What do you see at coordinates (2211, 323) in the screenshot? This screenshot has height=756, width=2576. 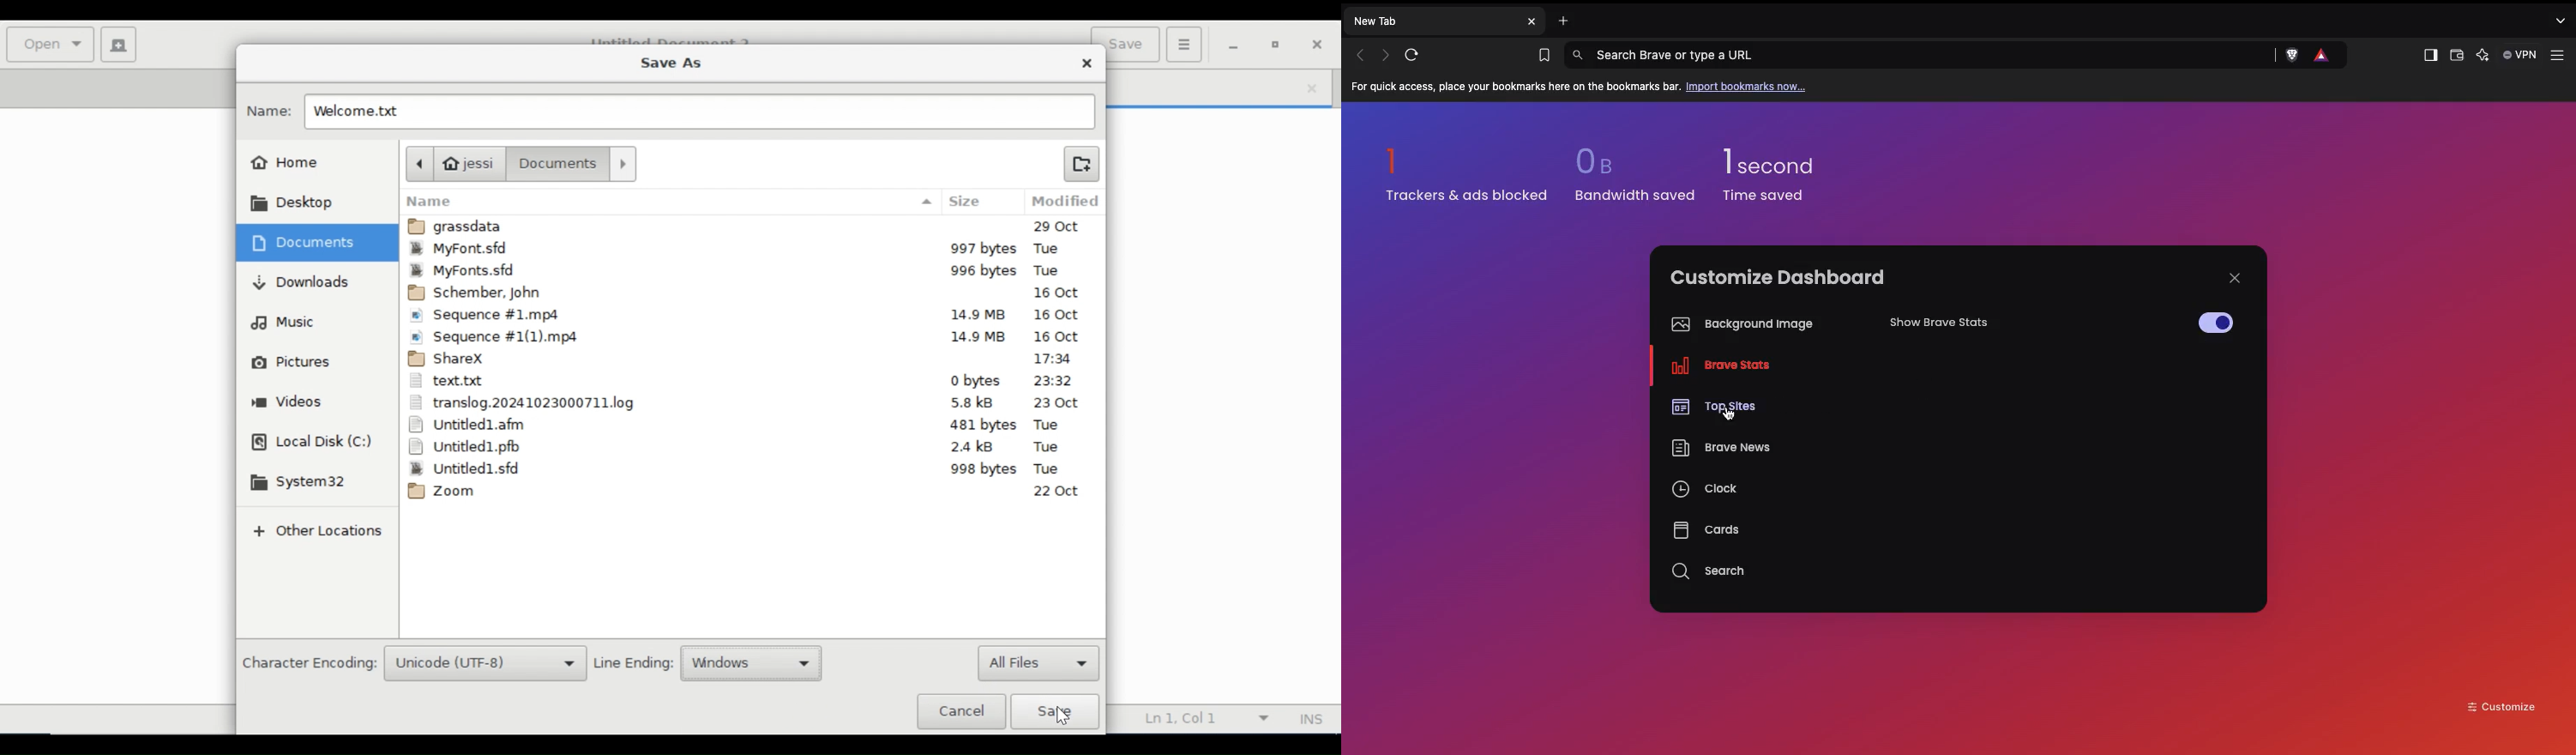 I see `click` at bounding box center [2211, 323].